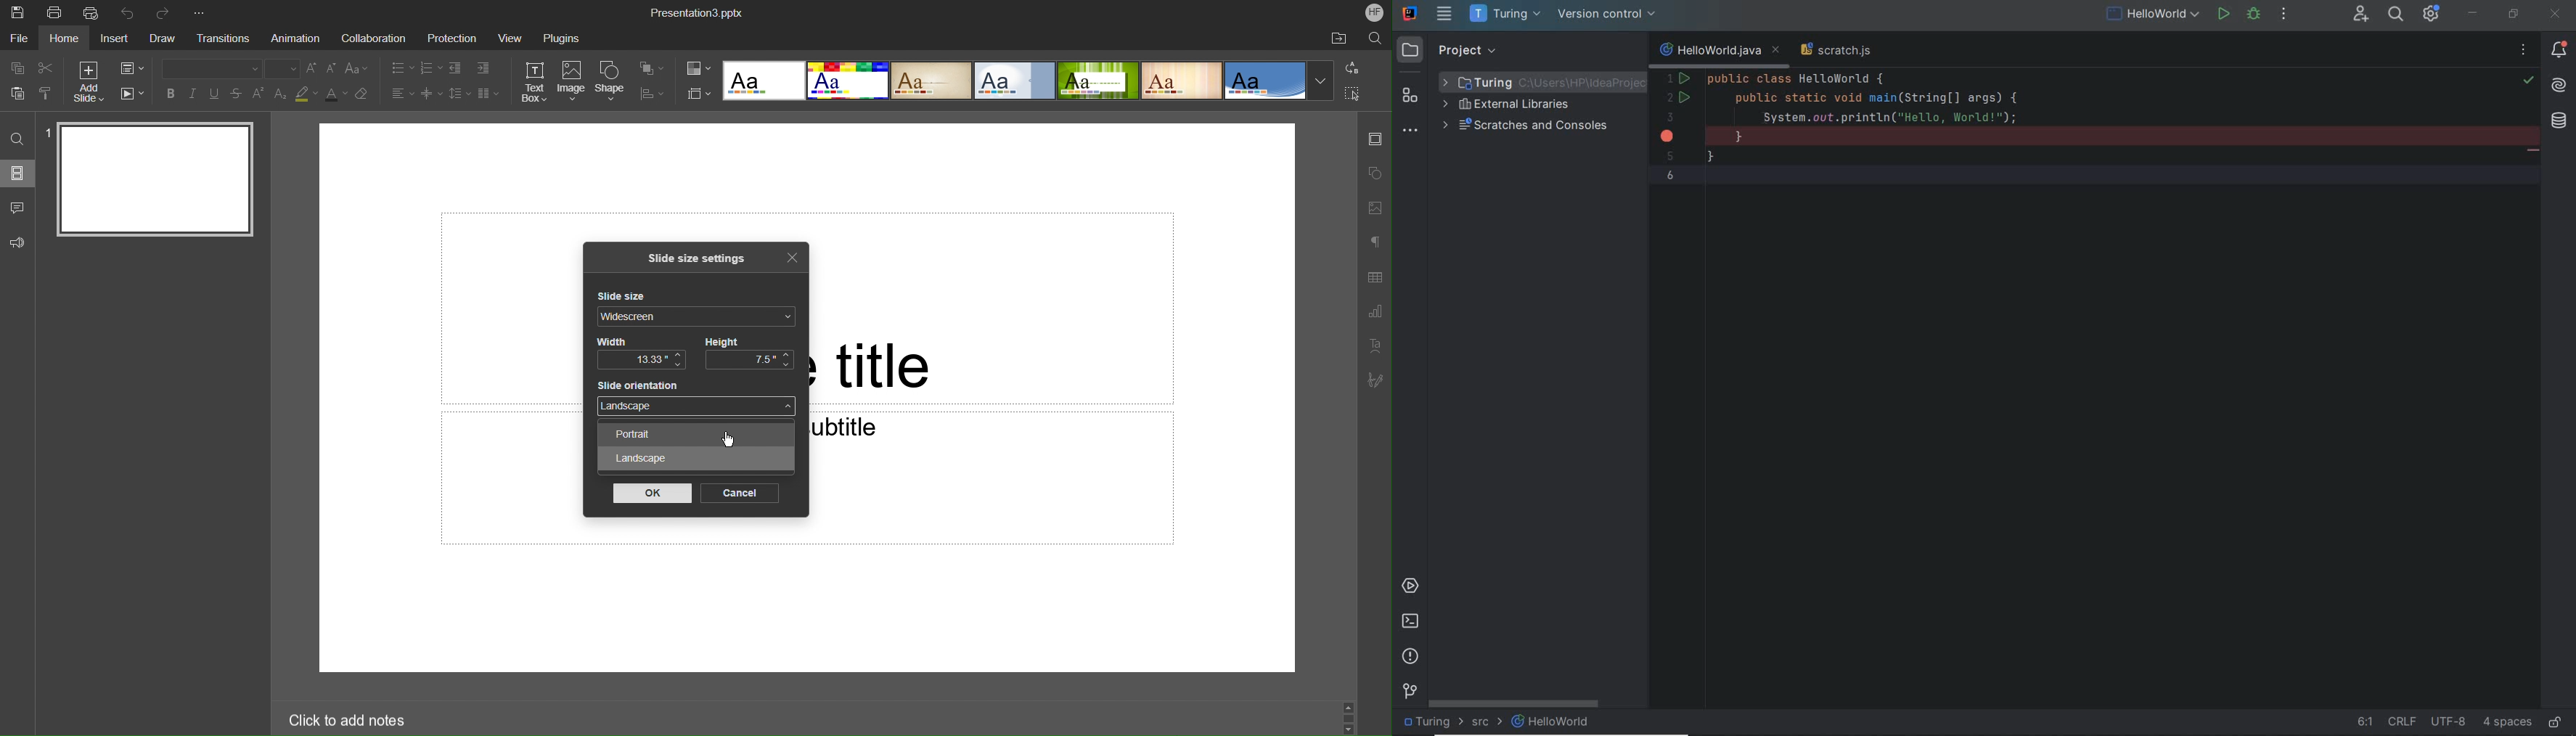 This screenshot has height=756, width=2576. What do you see at coordinates (1375, 12) in the screenshot?
I see `Account` at bounding box center [1375, 12].